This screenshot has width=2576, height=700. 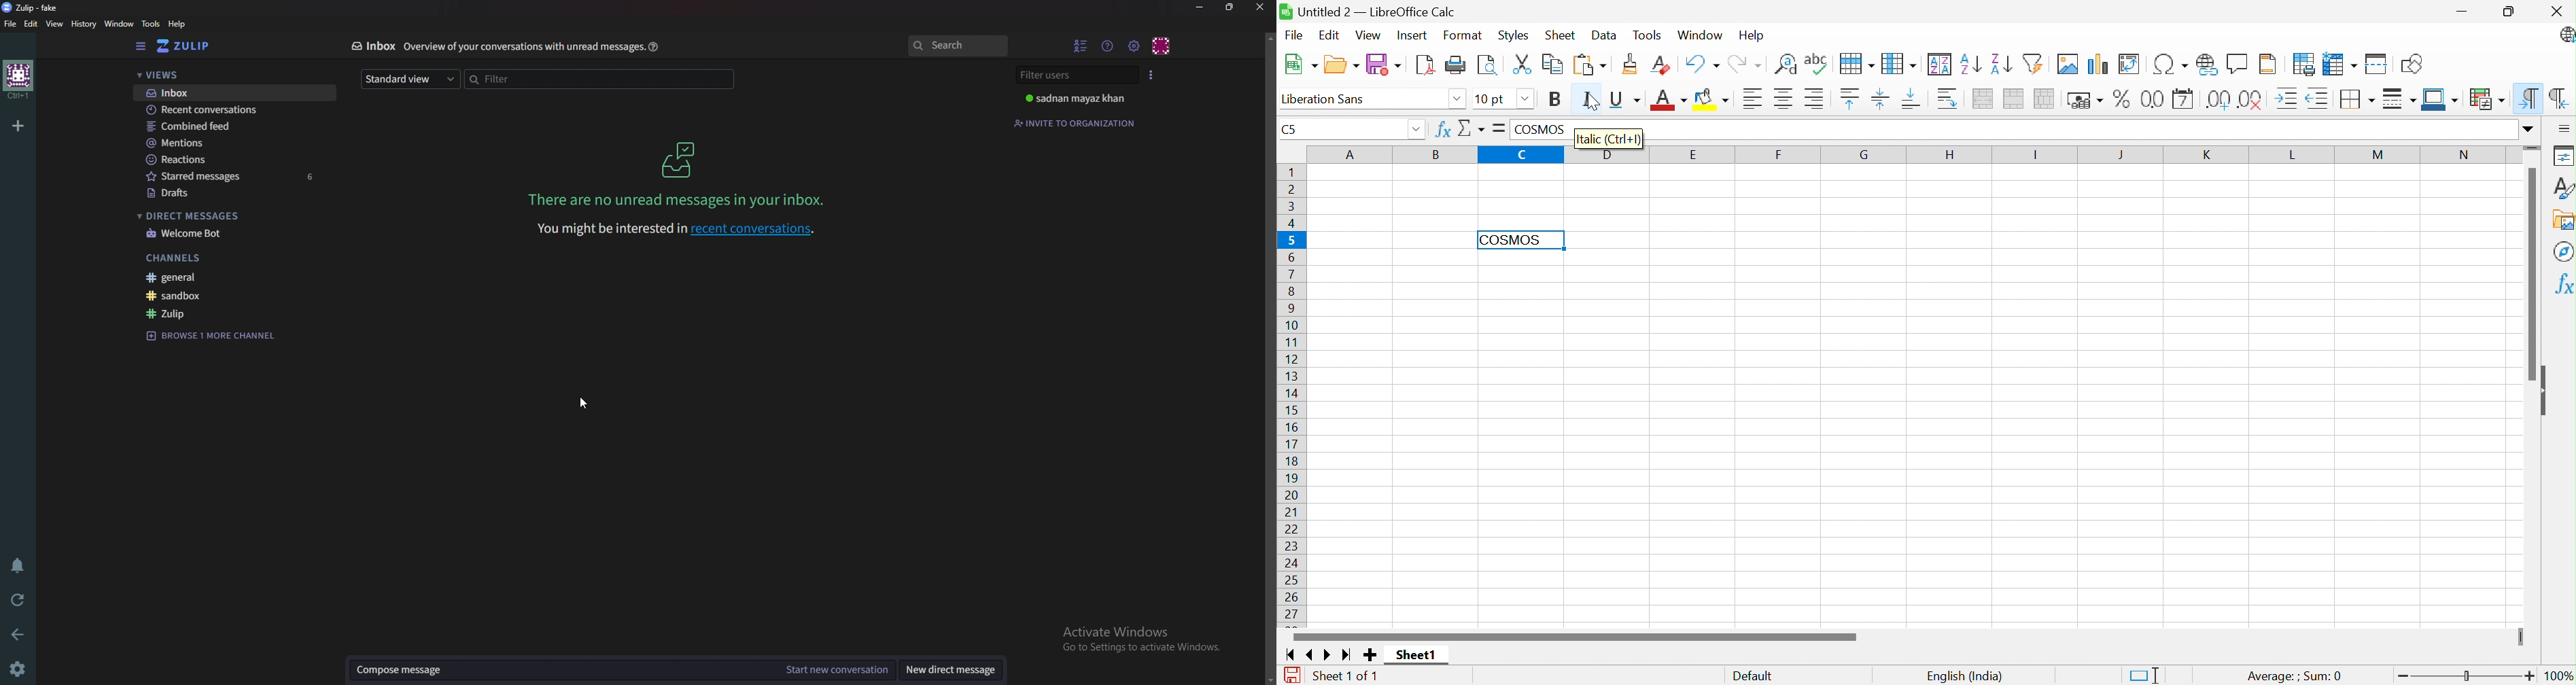 I want to click on Delete decimal place, so click(x=2250, y=99).